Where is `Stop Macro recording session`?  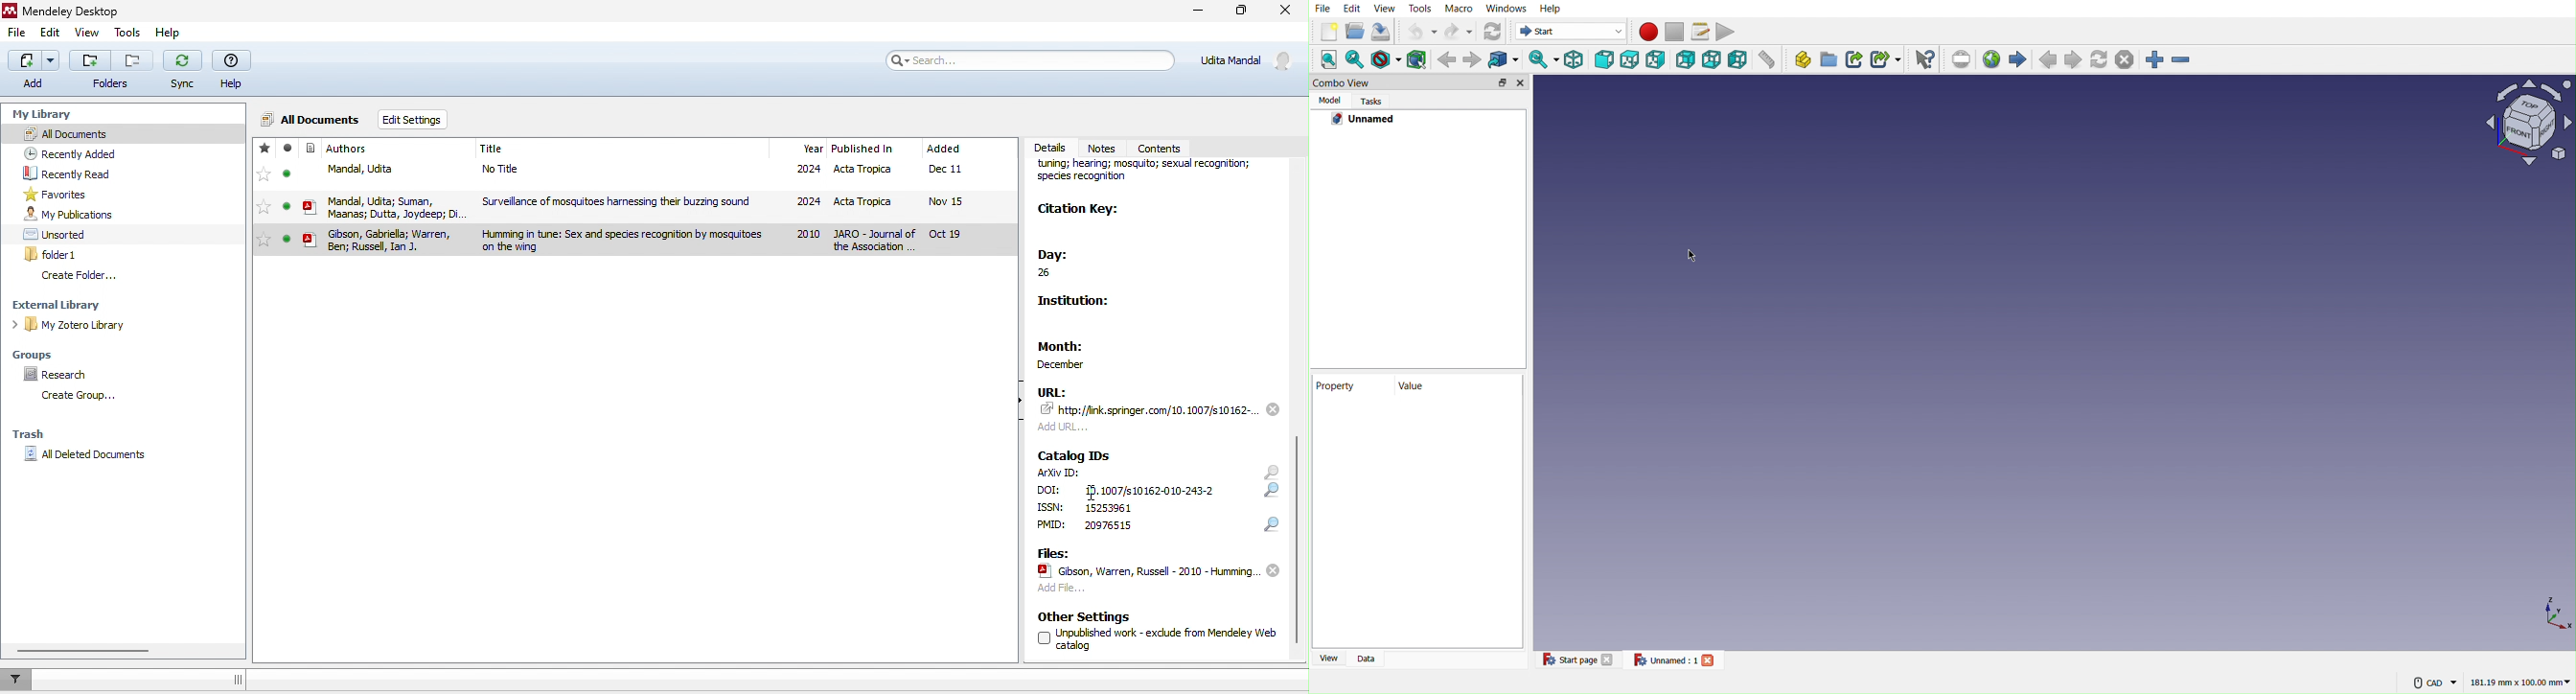
Stop Macro recording session is located at coordinates (1674, 30).